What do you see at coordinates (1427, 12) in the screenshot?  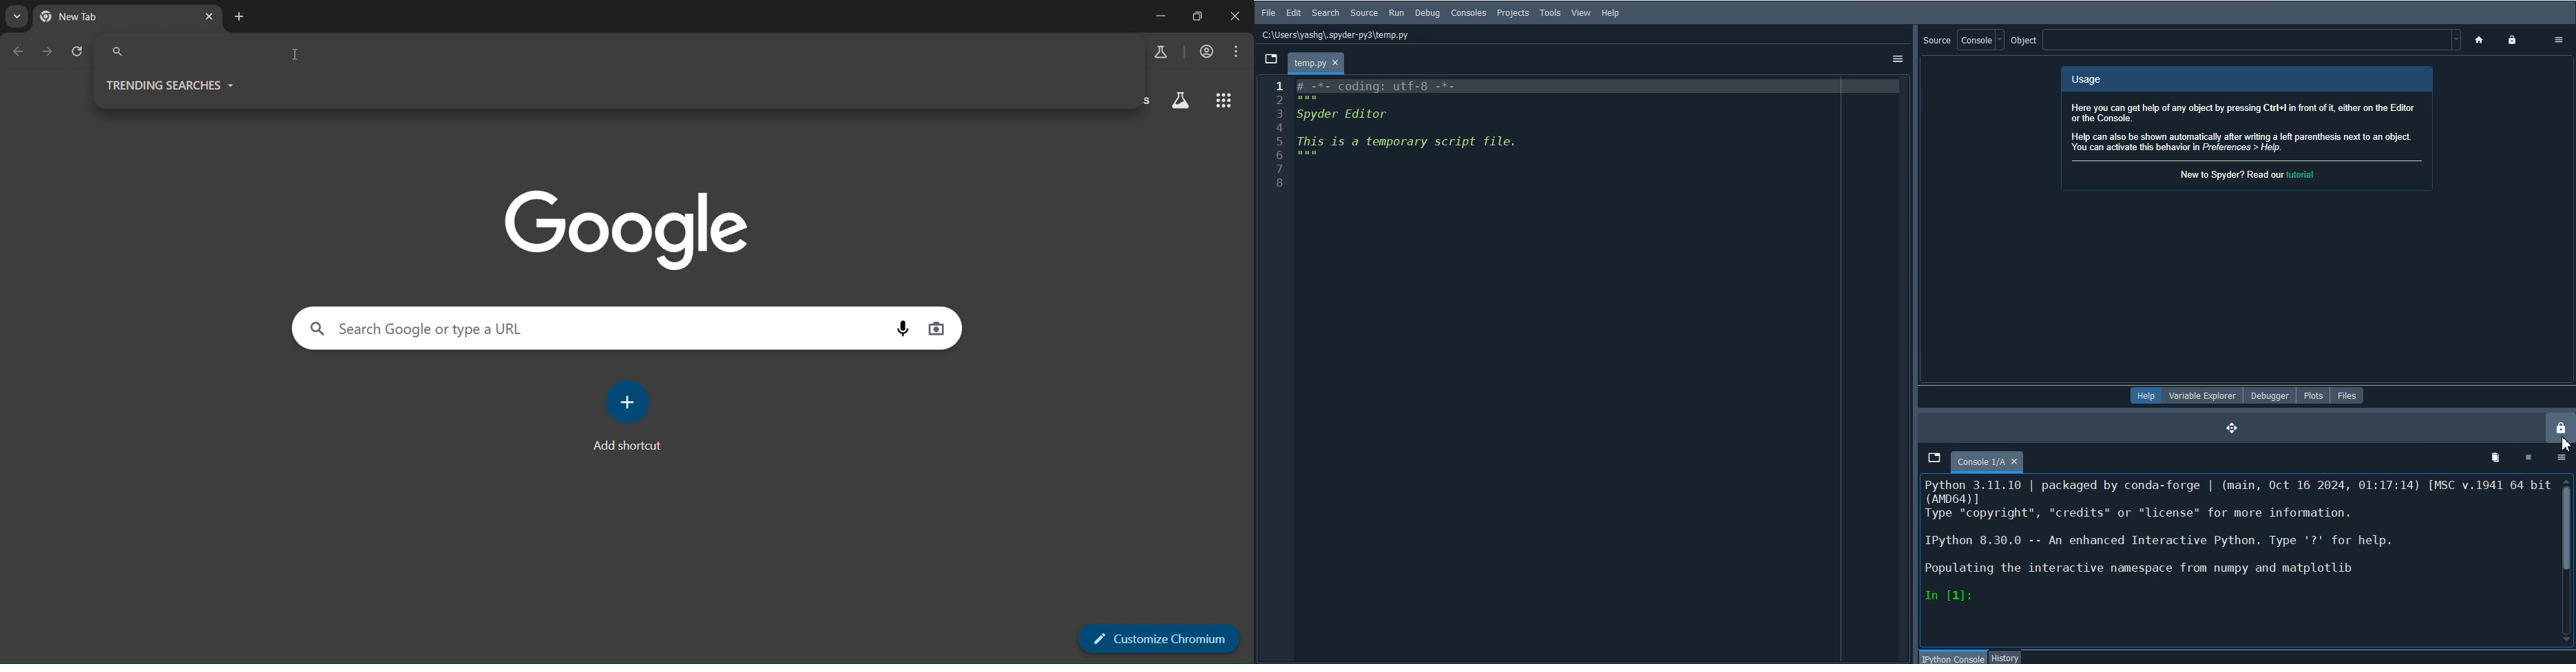 I see `Debug` at bounding box center [1427, 12].